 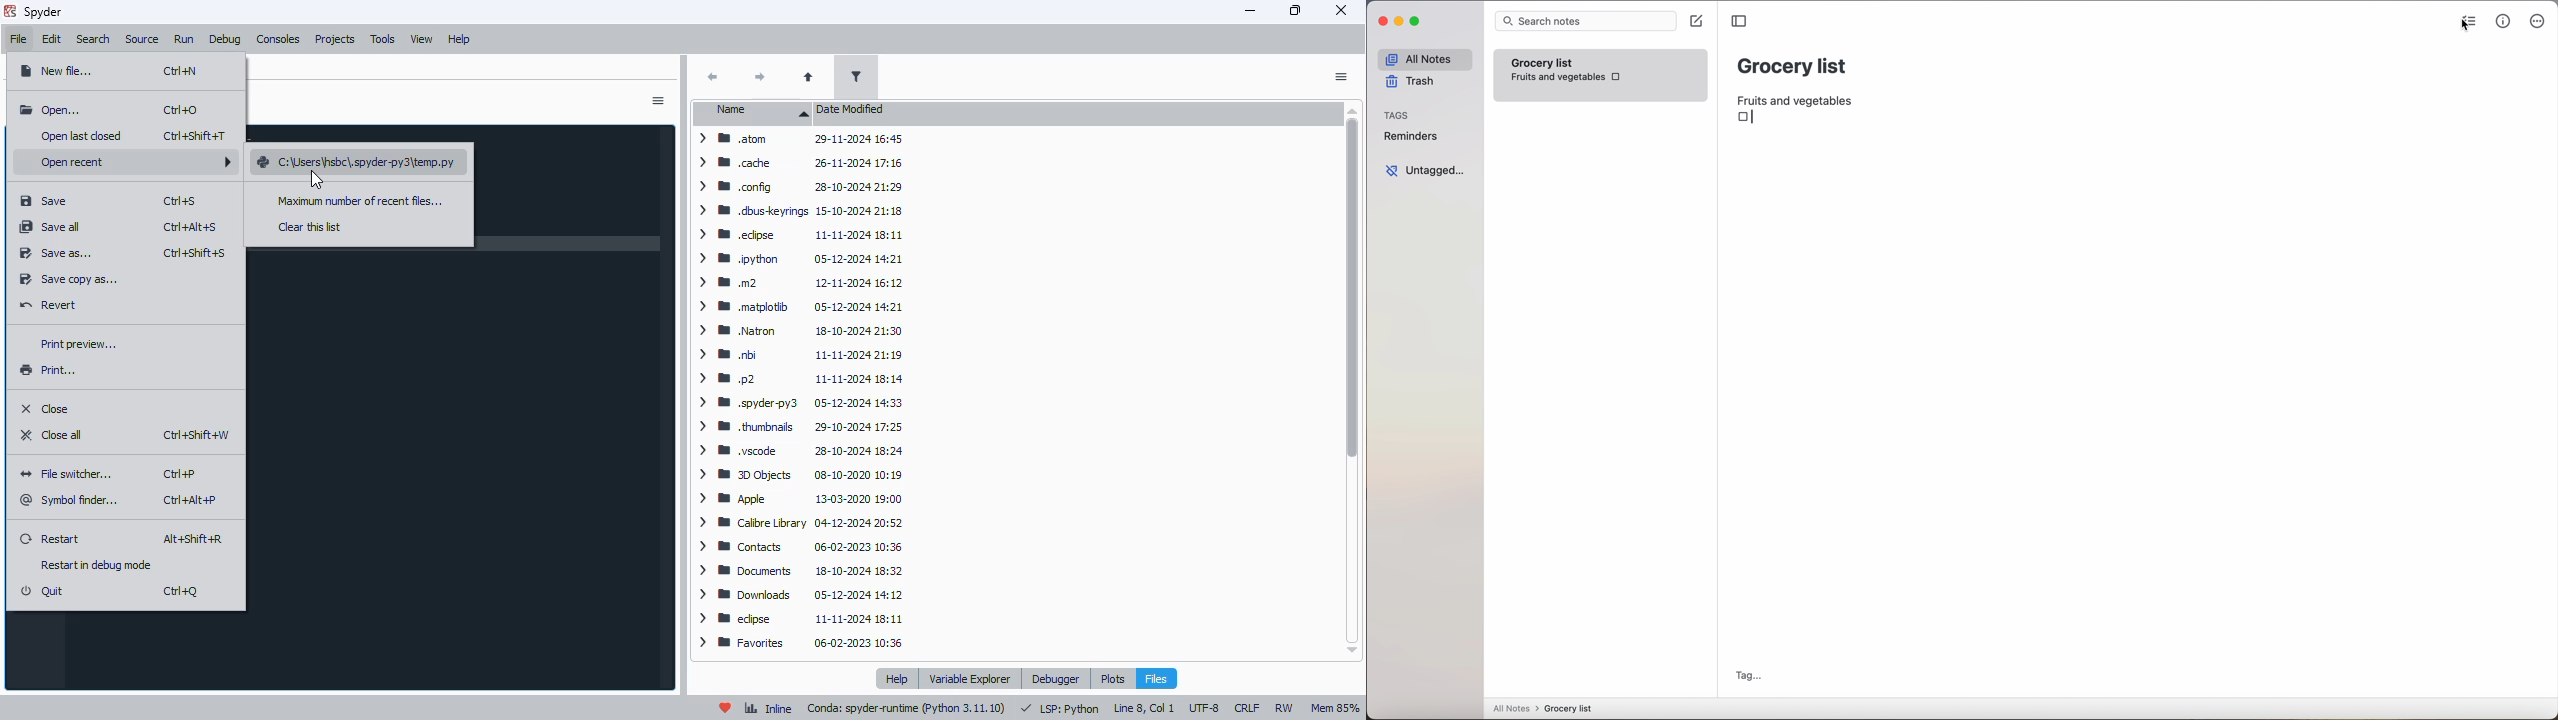 I want to click on shortcut for quit, so click(x=180, y=591).